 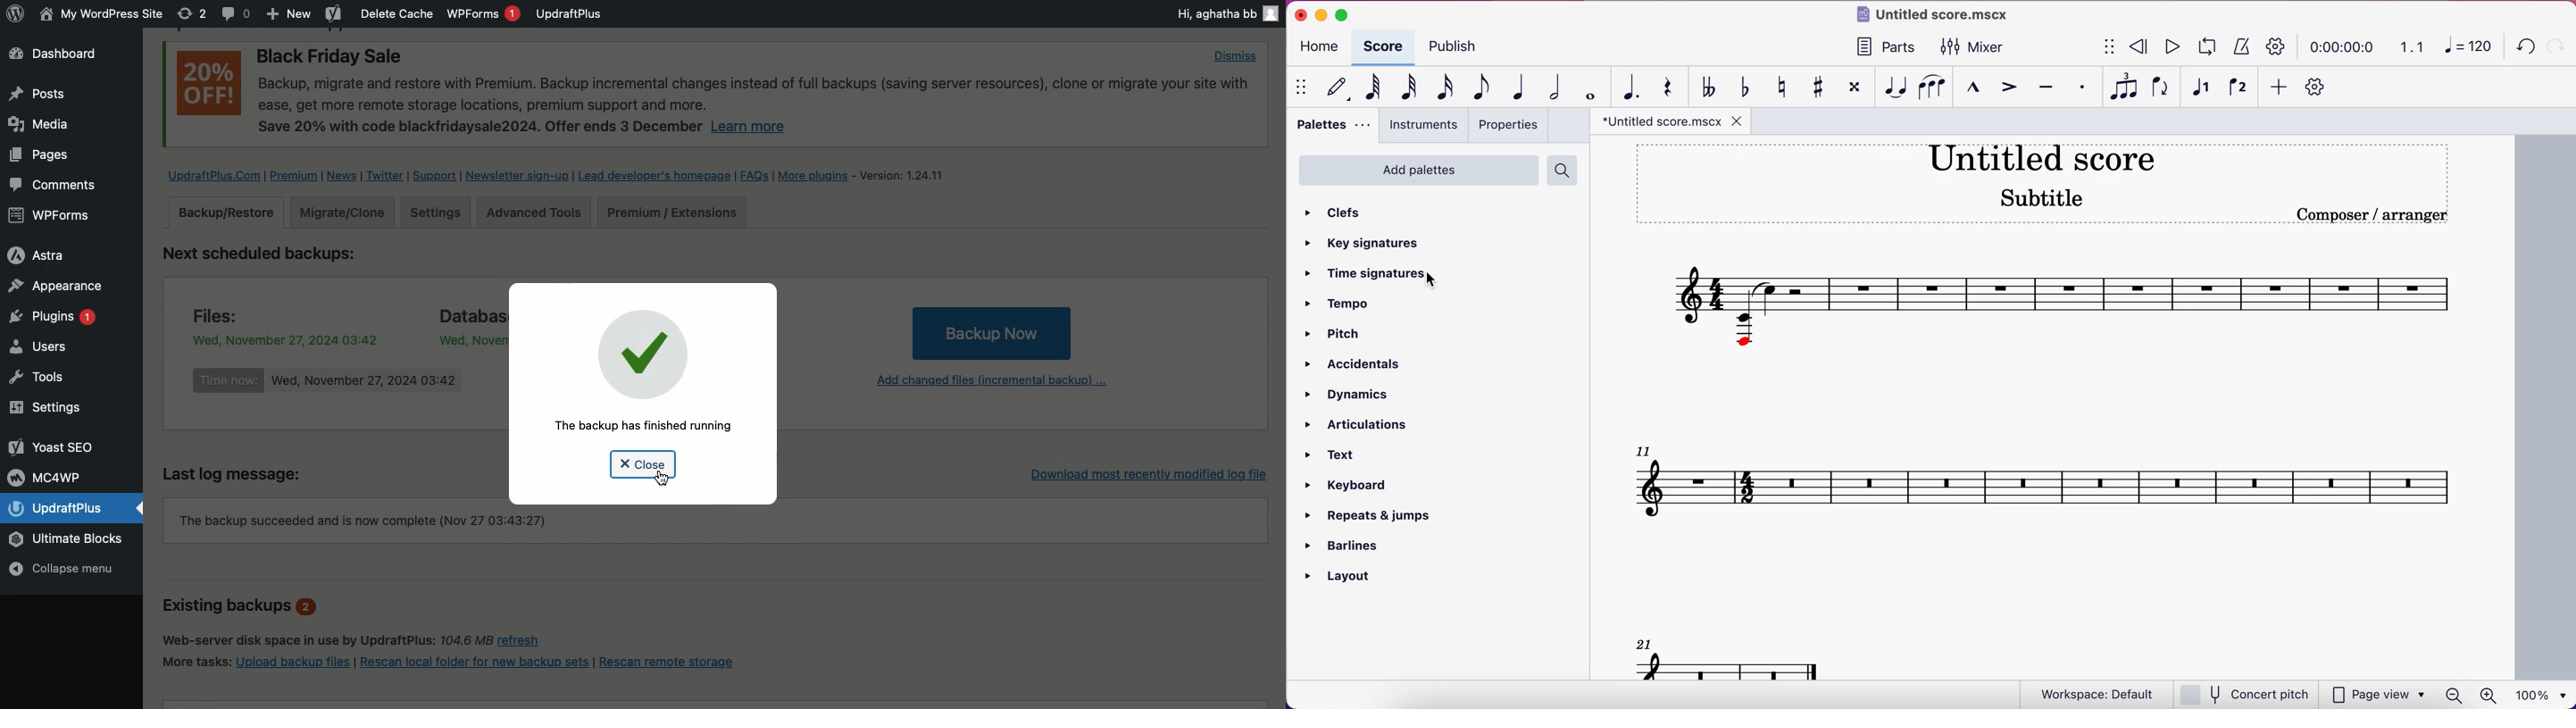 I want to click on zoom in, so click(x=2492, y=695).